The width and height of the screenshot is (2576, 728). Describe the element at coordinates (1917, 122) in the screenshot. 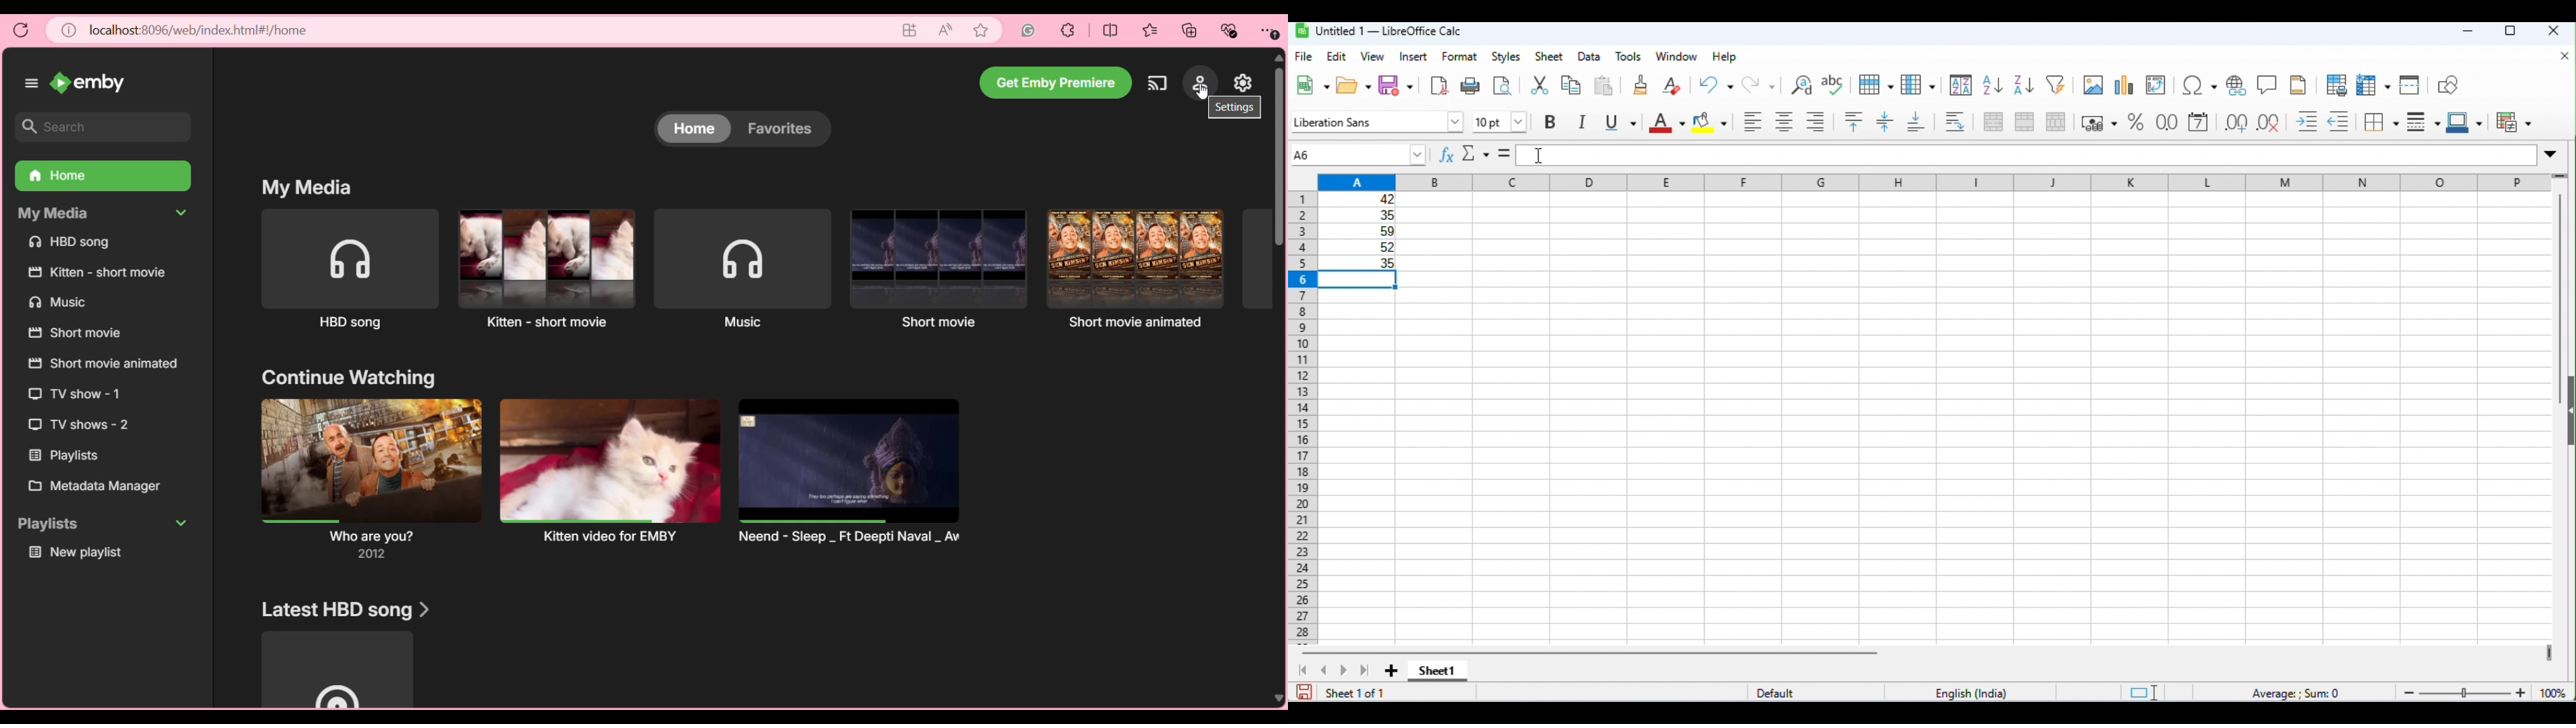

I see `align bottom` at that location.